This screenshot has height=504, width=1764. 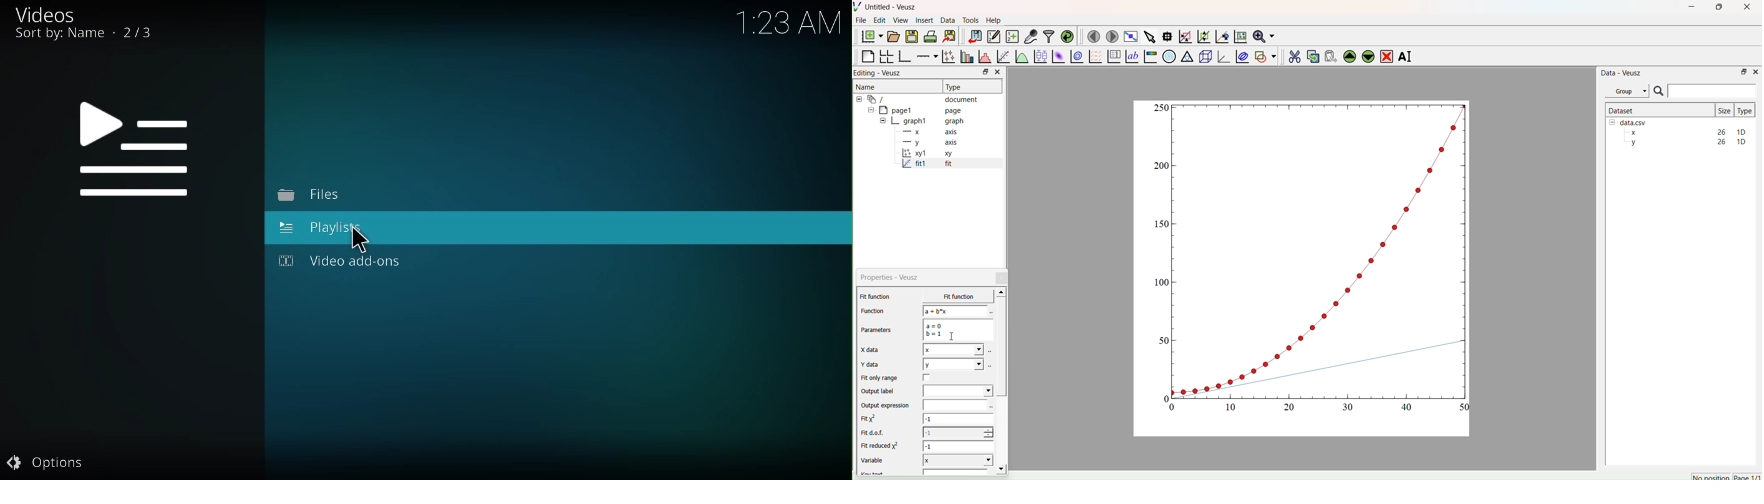 What do you see at coordinates (1627, 91) in the screenshot?
I see `Group ` at bounding box center [1627, 91].